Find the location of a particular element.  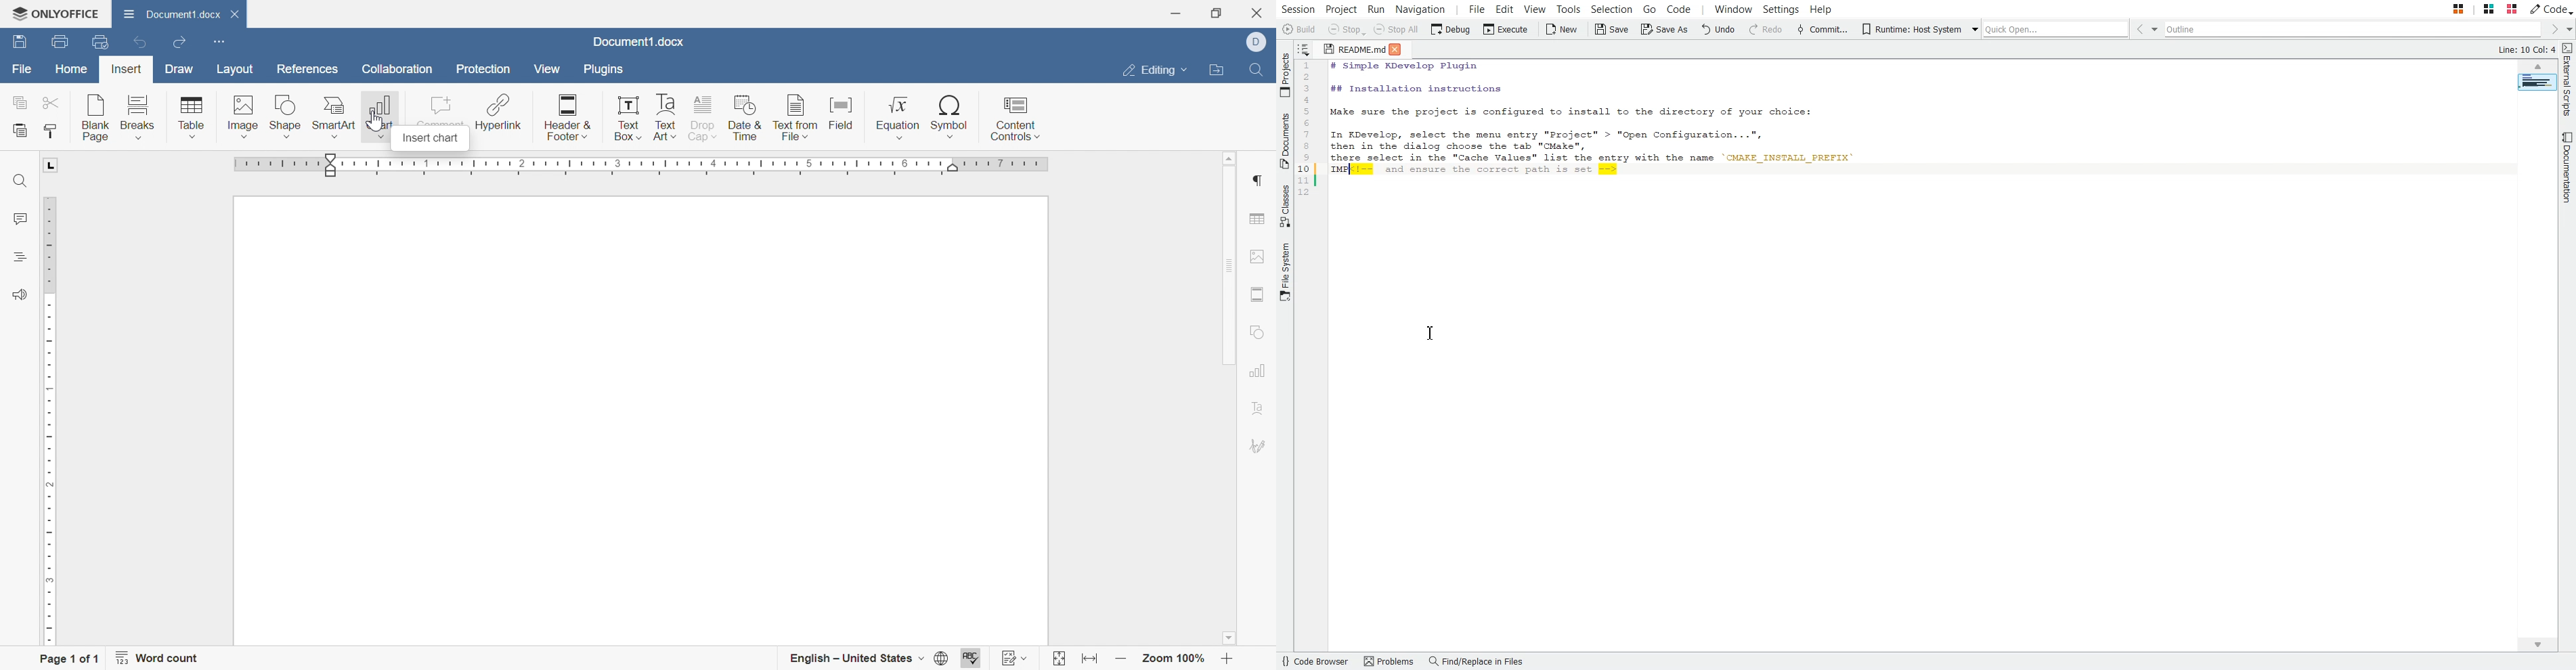

Image is located at coordinates (243, 114).